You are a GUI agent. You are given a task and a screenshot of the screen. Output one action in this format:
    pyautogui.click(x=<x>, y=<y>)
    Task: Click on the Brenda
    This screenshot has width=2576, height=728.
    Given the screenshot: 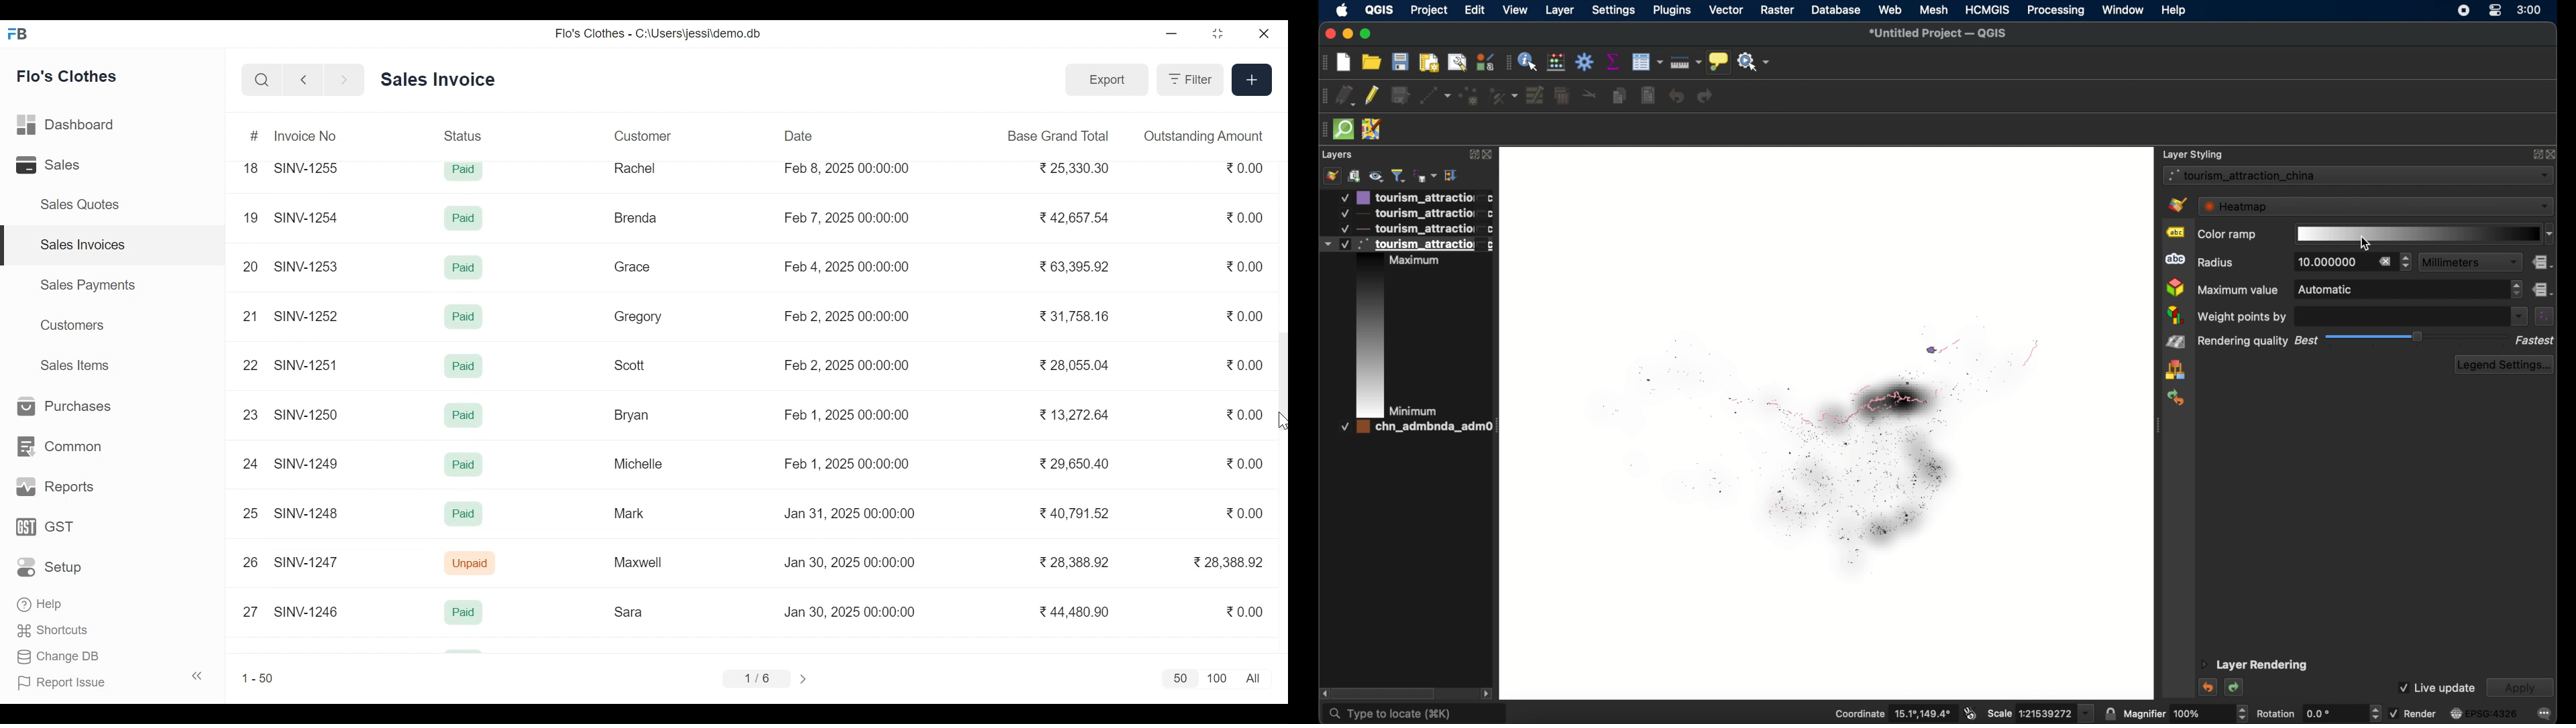 What is the action you would take?
    pyautogui.click(x=635, y=218)
    